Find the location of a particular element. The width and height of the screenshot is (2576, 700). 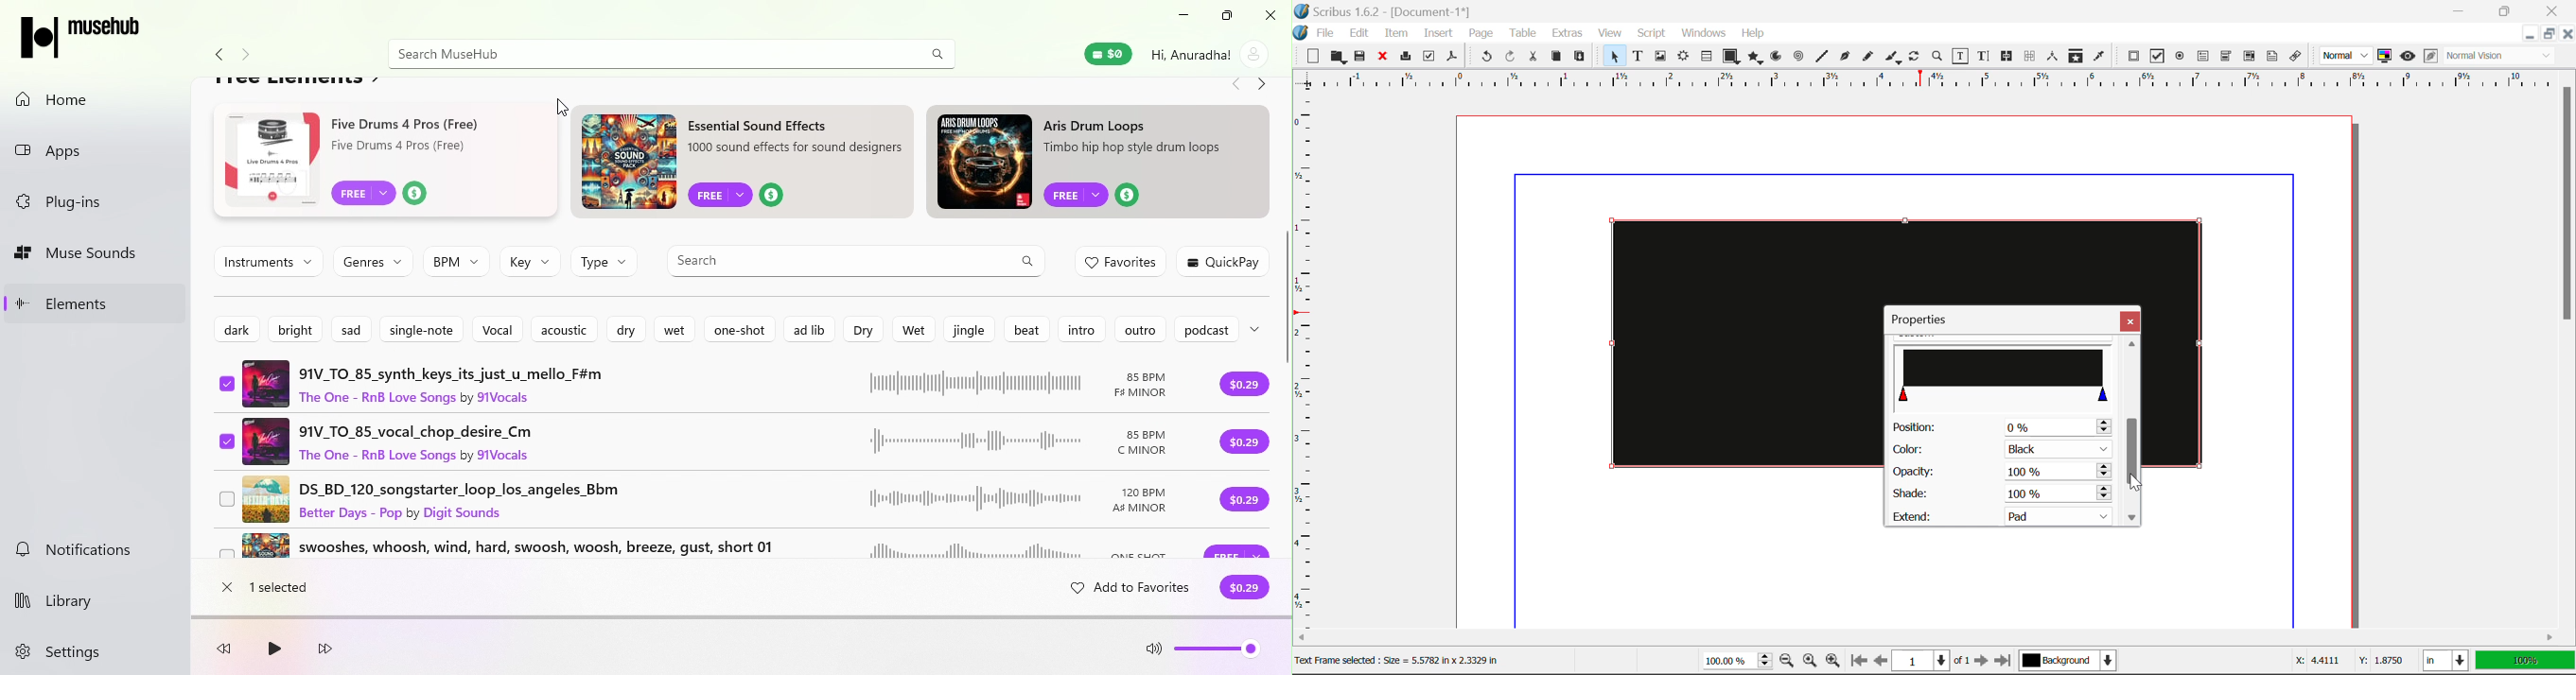

ad is located at coordinates (381, 163).